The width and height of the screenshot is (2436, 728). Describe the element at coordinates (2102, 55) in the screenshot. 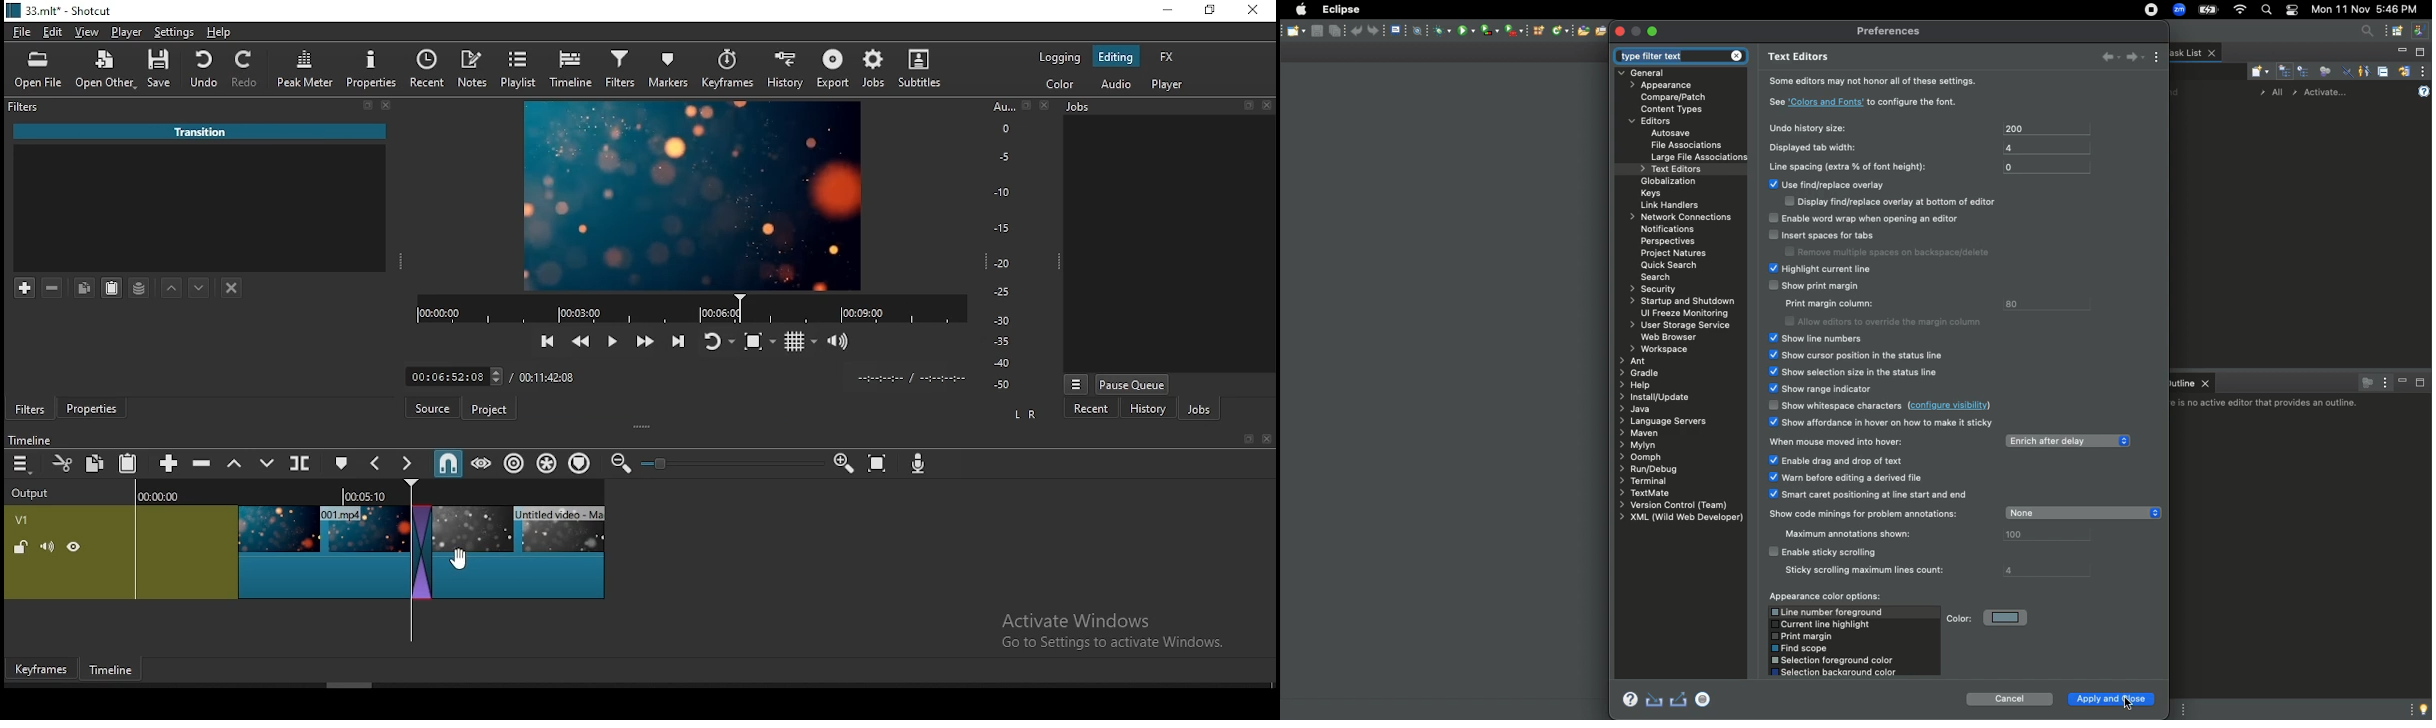

I see `bACK` at that location.